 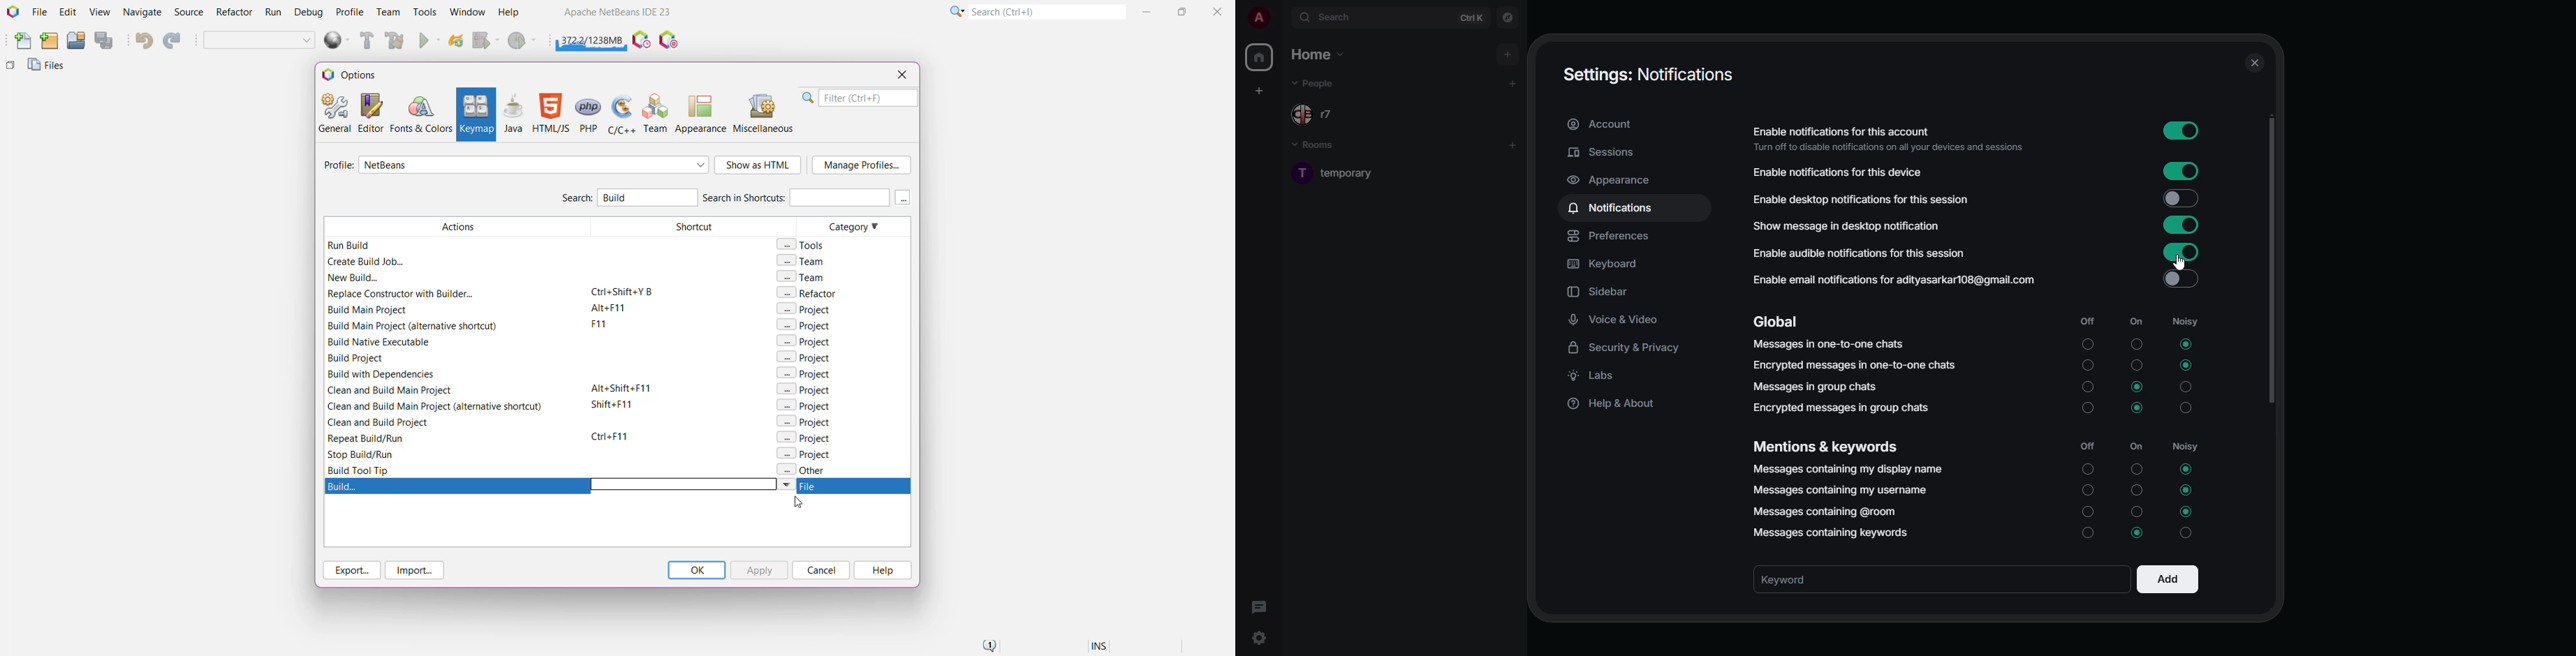 I want to click on Clean and Build Main Project, so click(x=397, y=42).